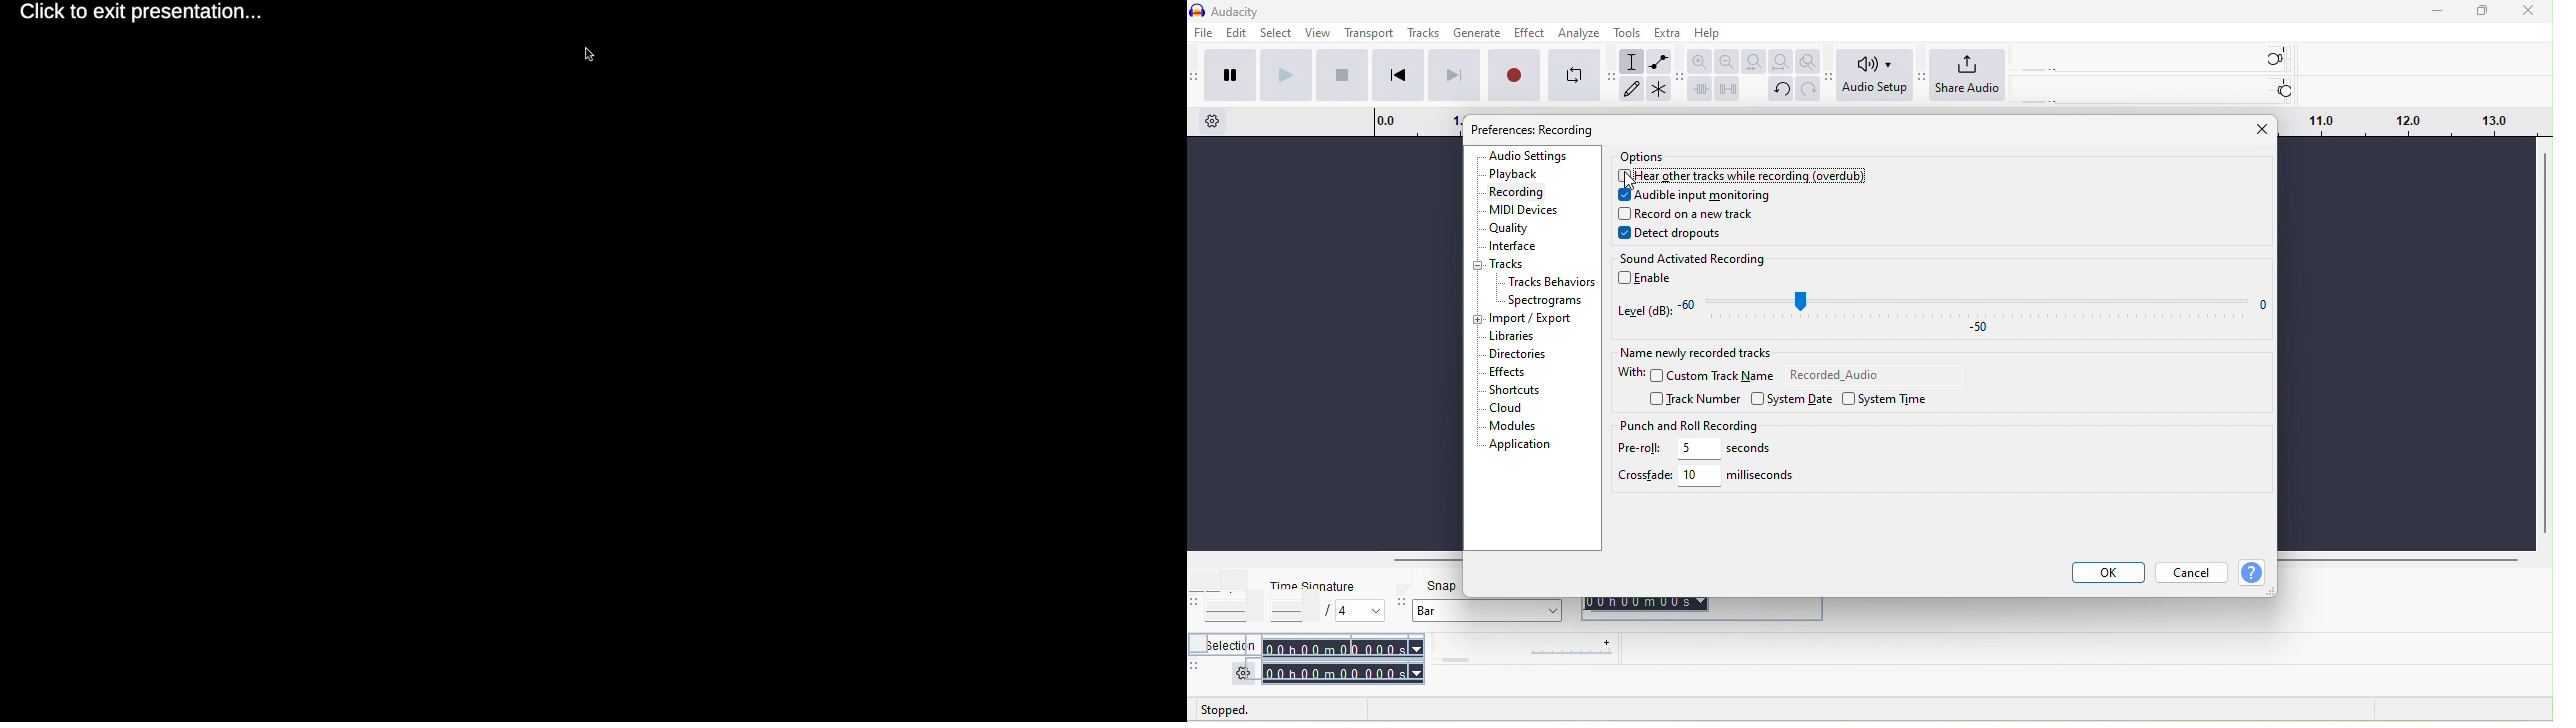 This screenshot has width=2576, height=728. Describe the element at coordinates (1708, 33) in the screenshot. I see `help` at that location.